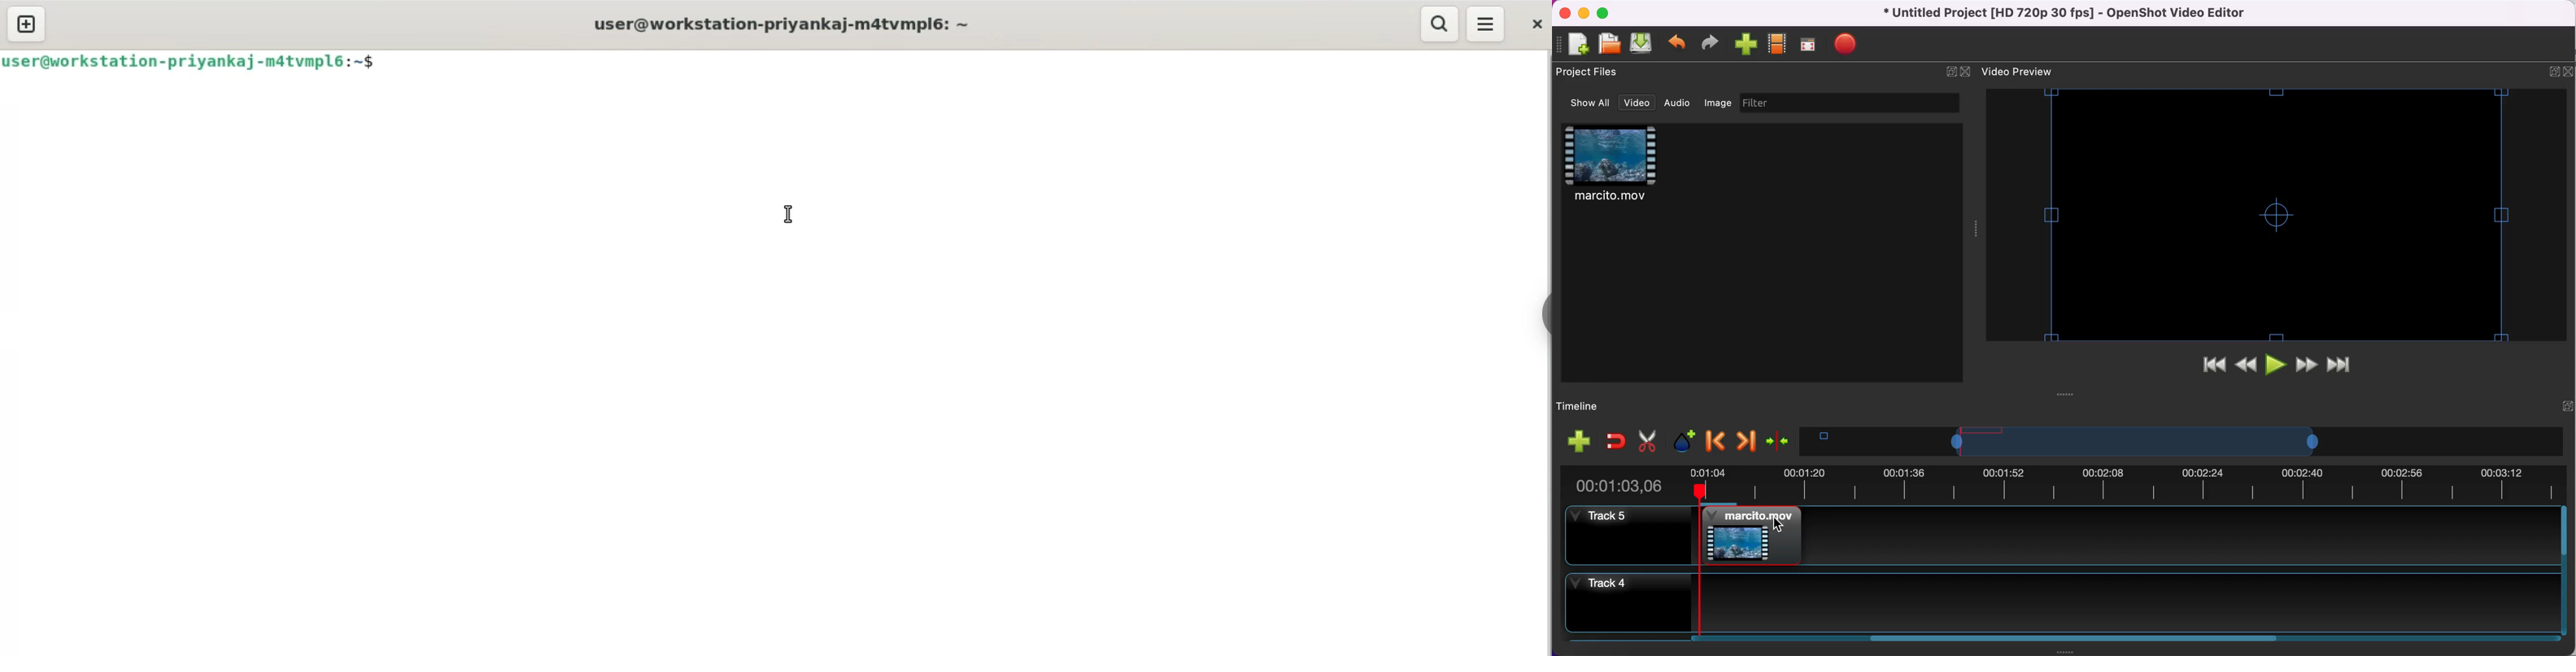 Image resolution: width=2576 pixels, height=672 pixels. What do you see at coordinates (1487, 24) in the screenshot?
I see `menu` at bounding box center [1487, 24].